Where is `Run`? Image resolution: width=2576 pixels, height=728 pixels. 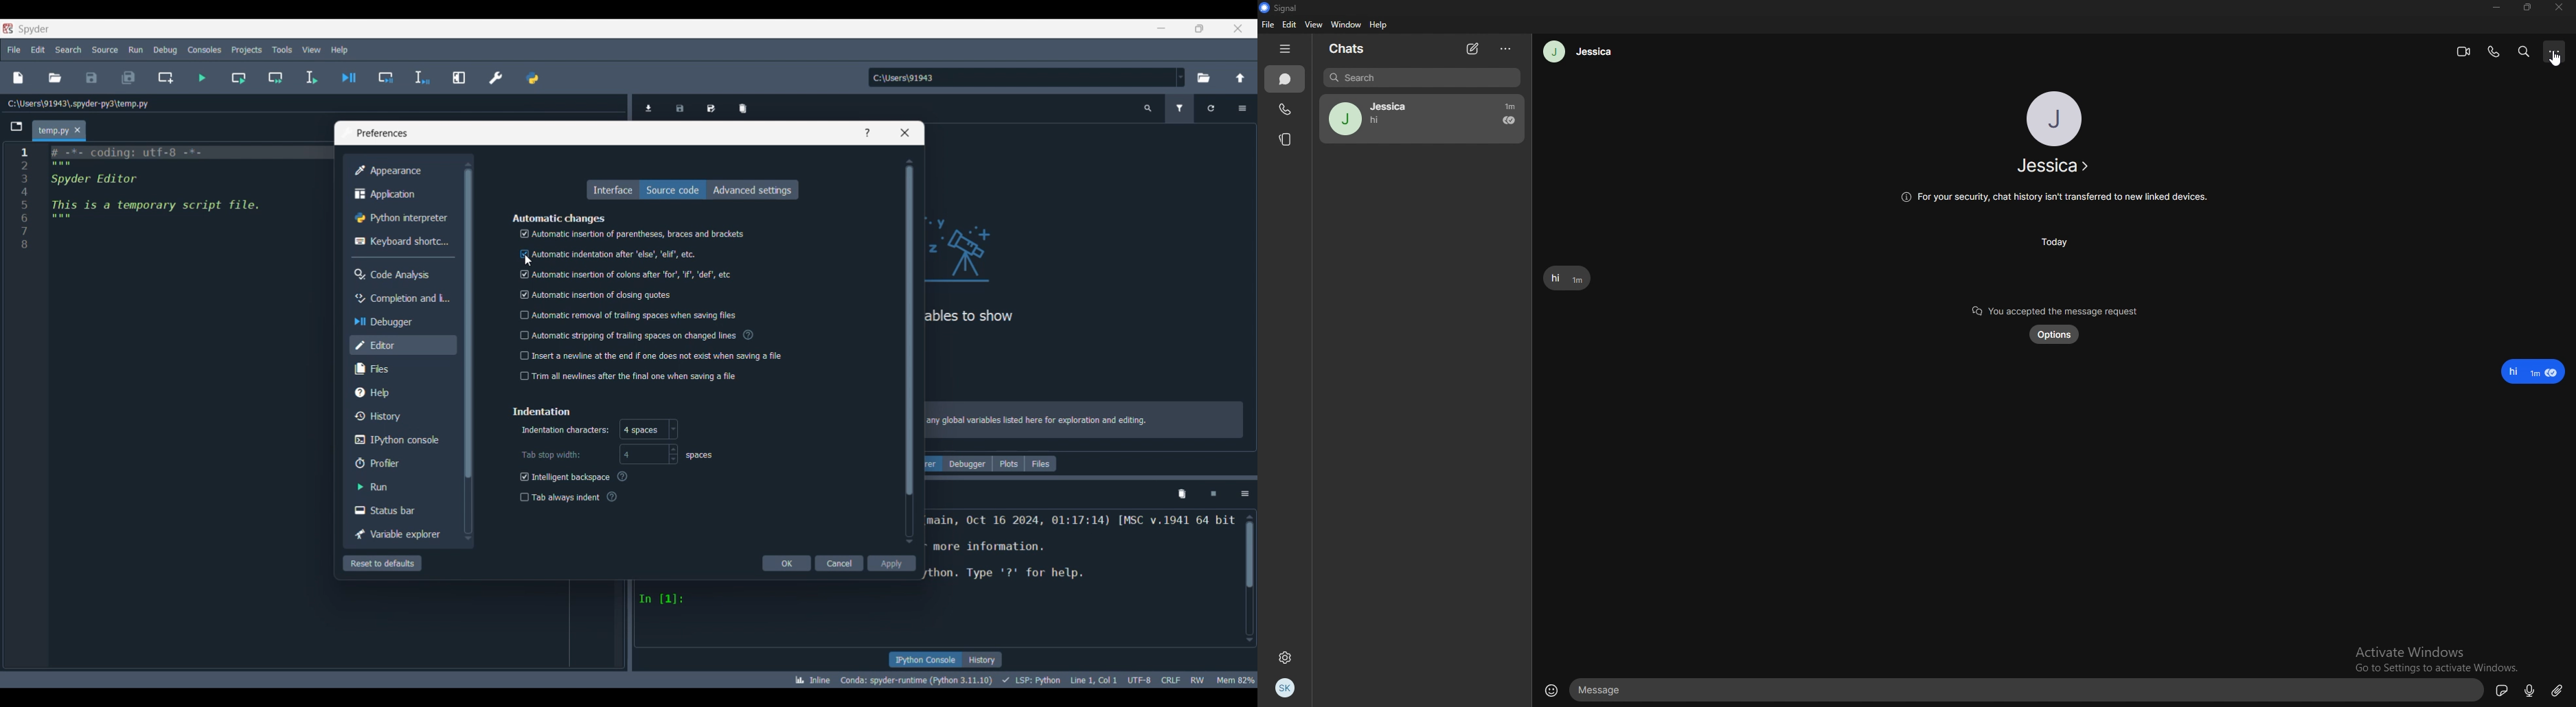 Run is located at coordinates (401, 486).